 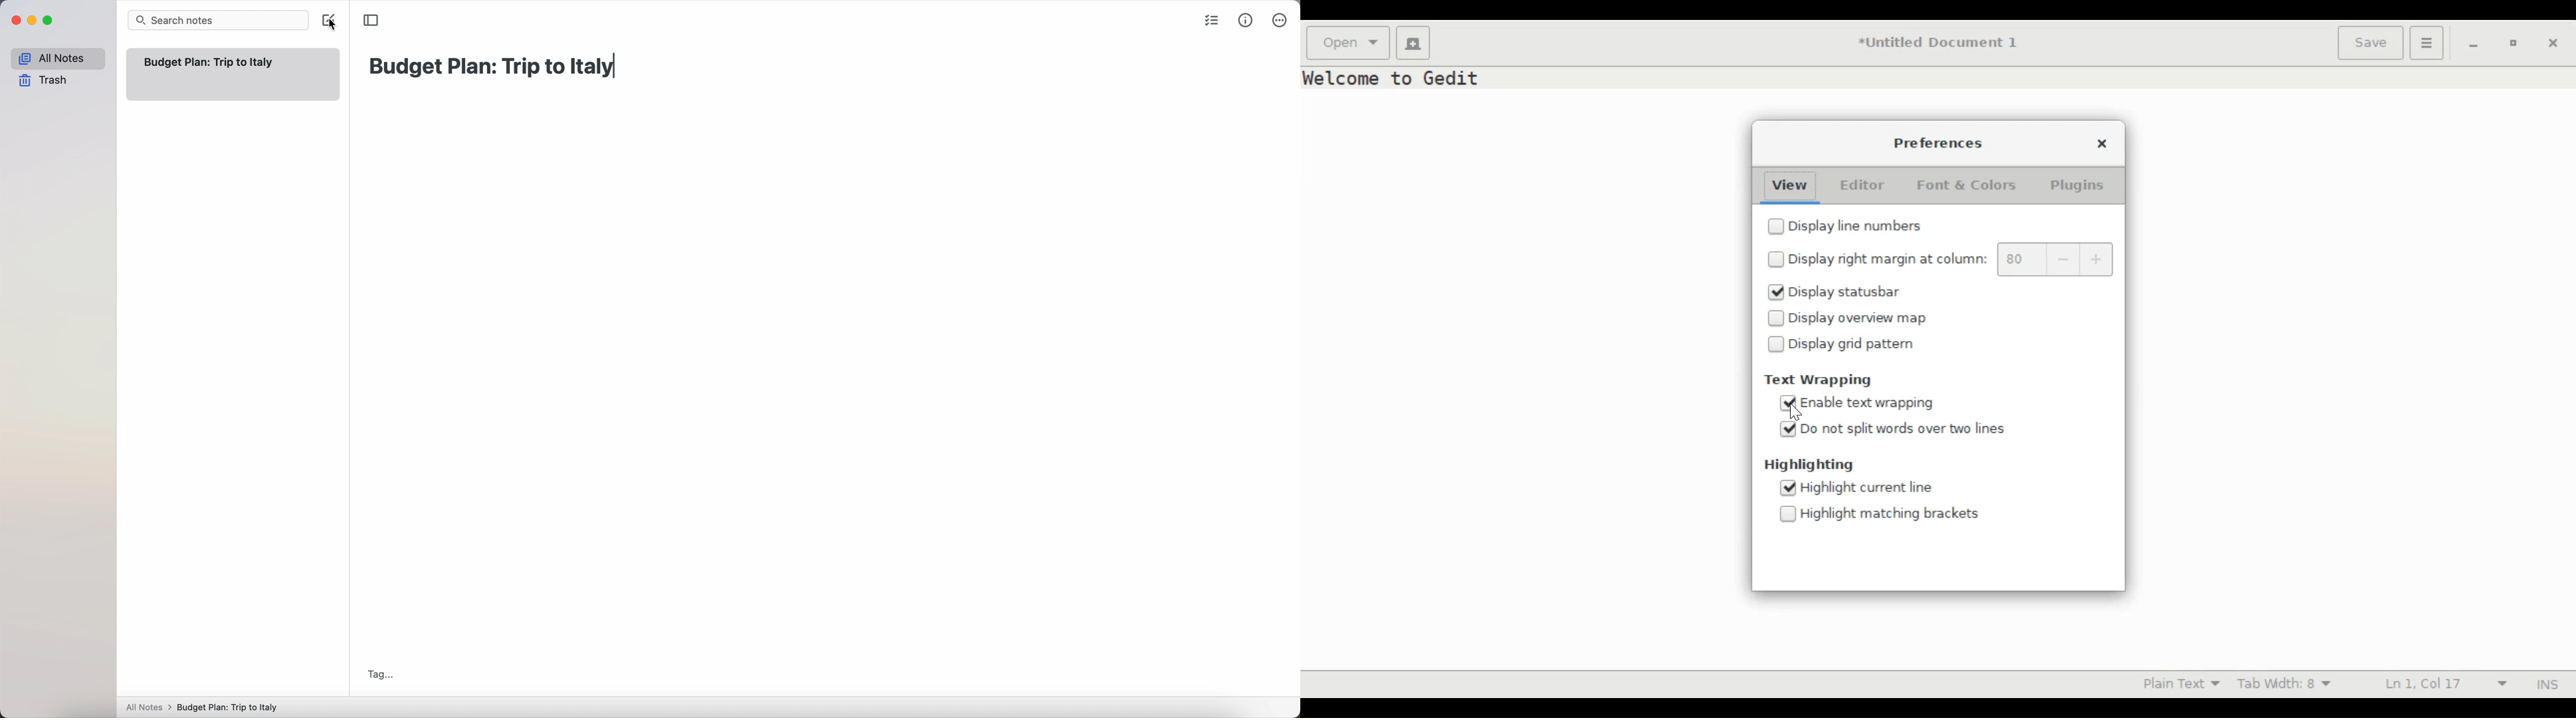 I want to click on checked checkbox, so click(x=1789, y=430).